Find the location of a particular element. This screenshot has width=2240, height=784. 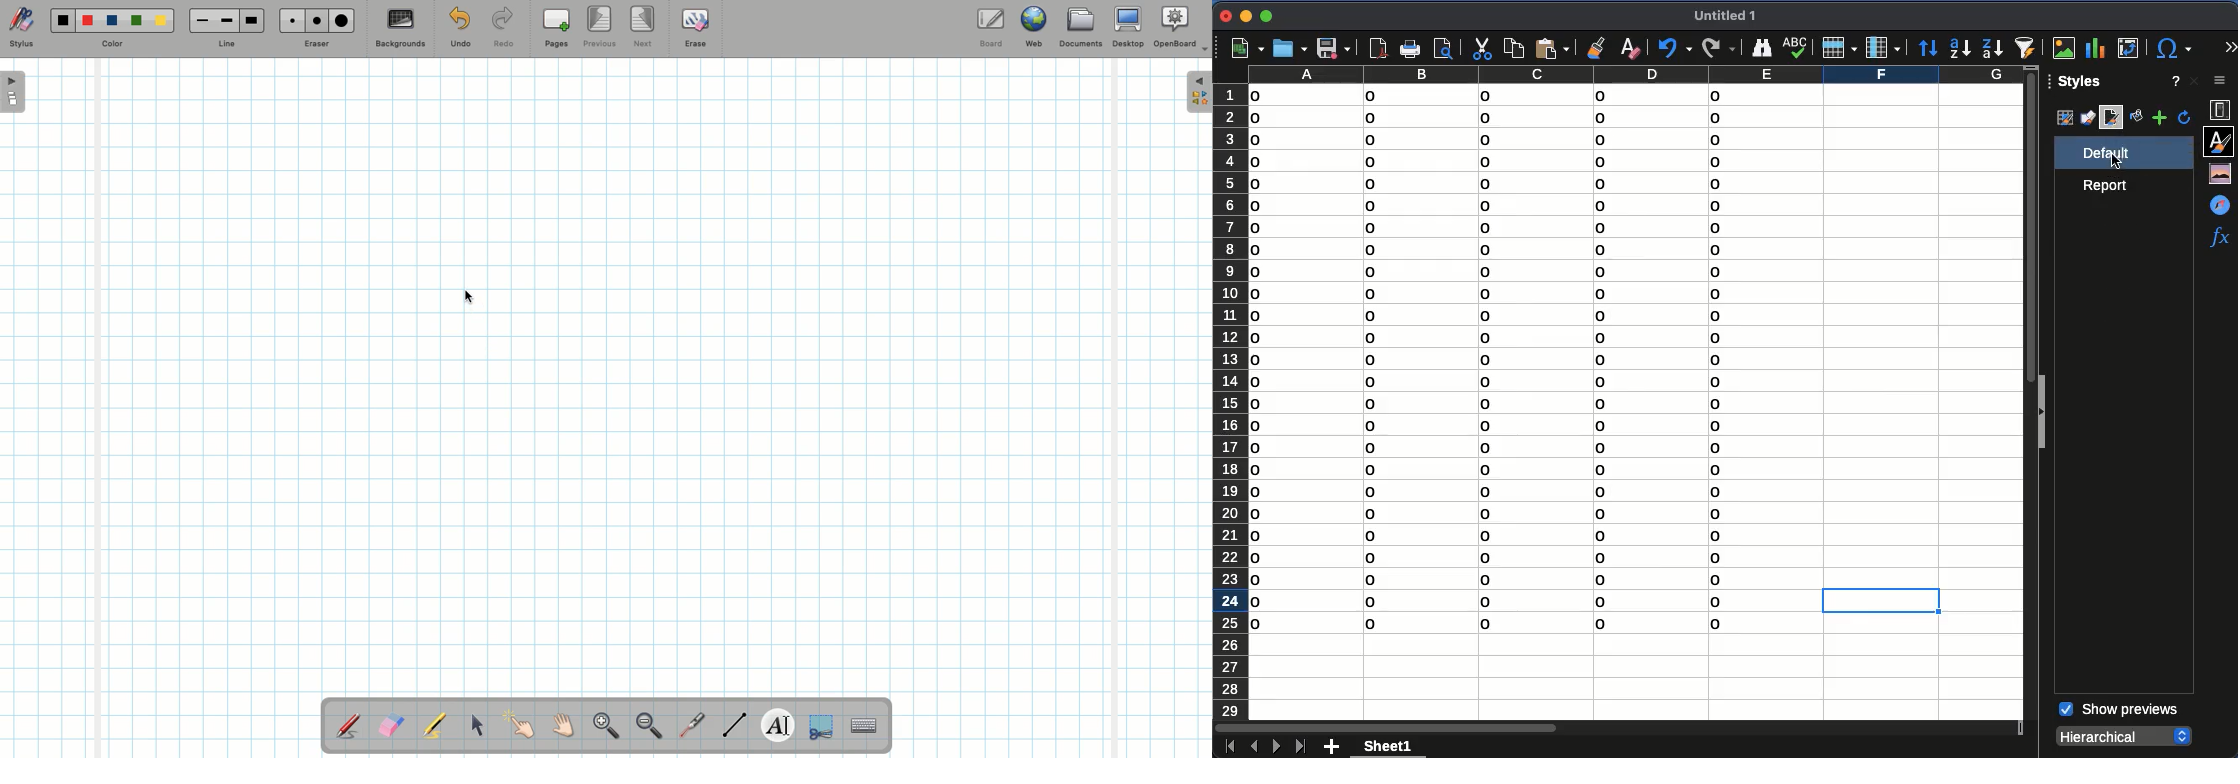

expand is located at coordinates (2228, 45).